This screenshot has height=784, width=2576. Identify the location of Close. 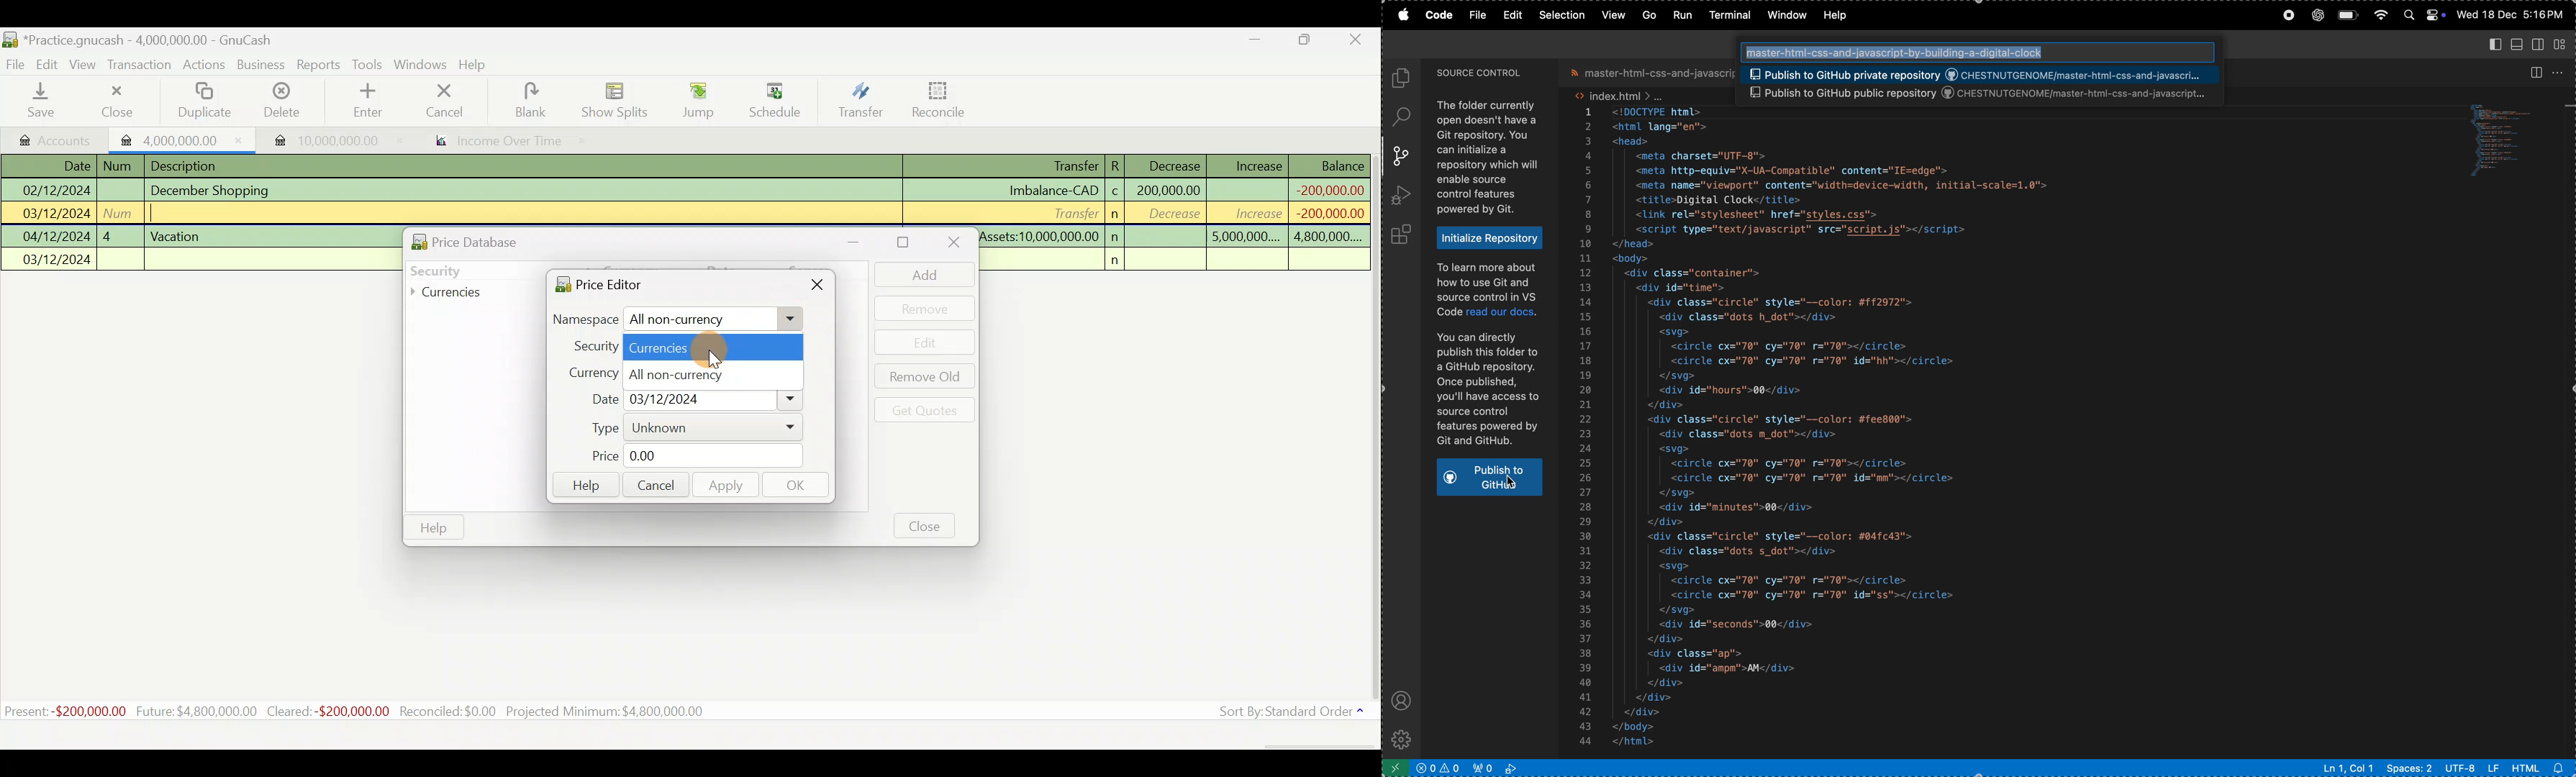
(951, 244).